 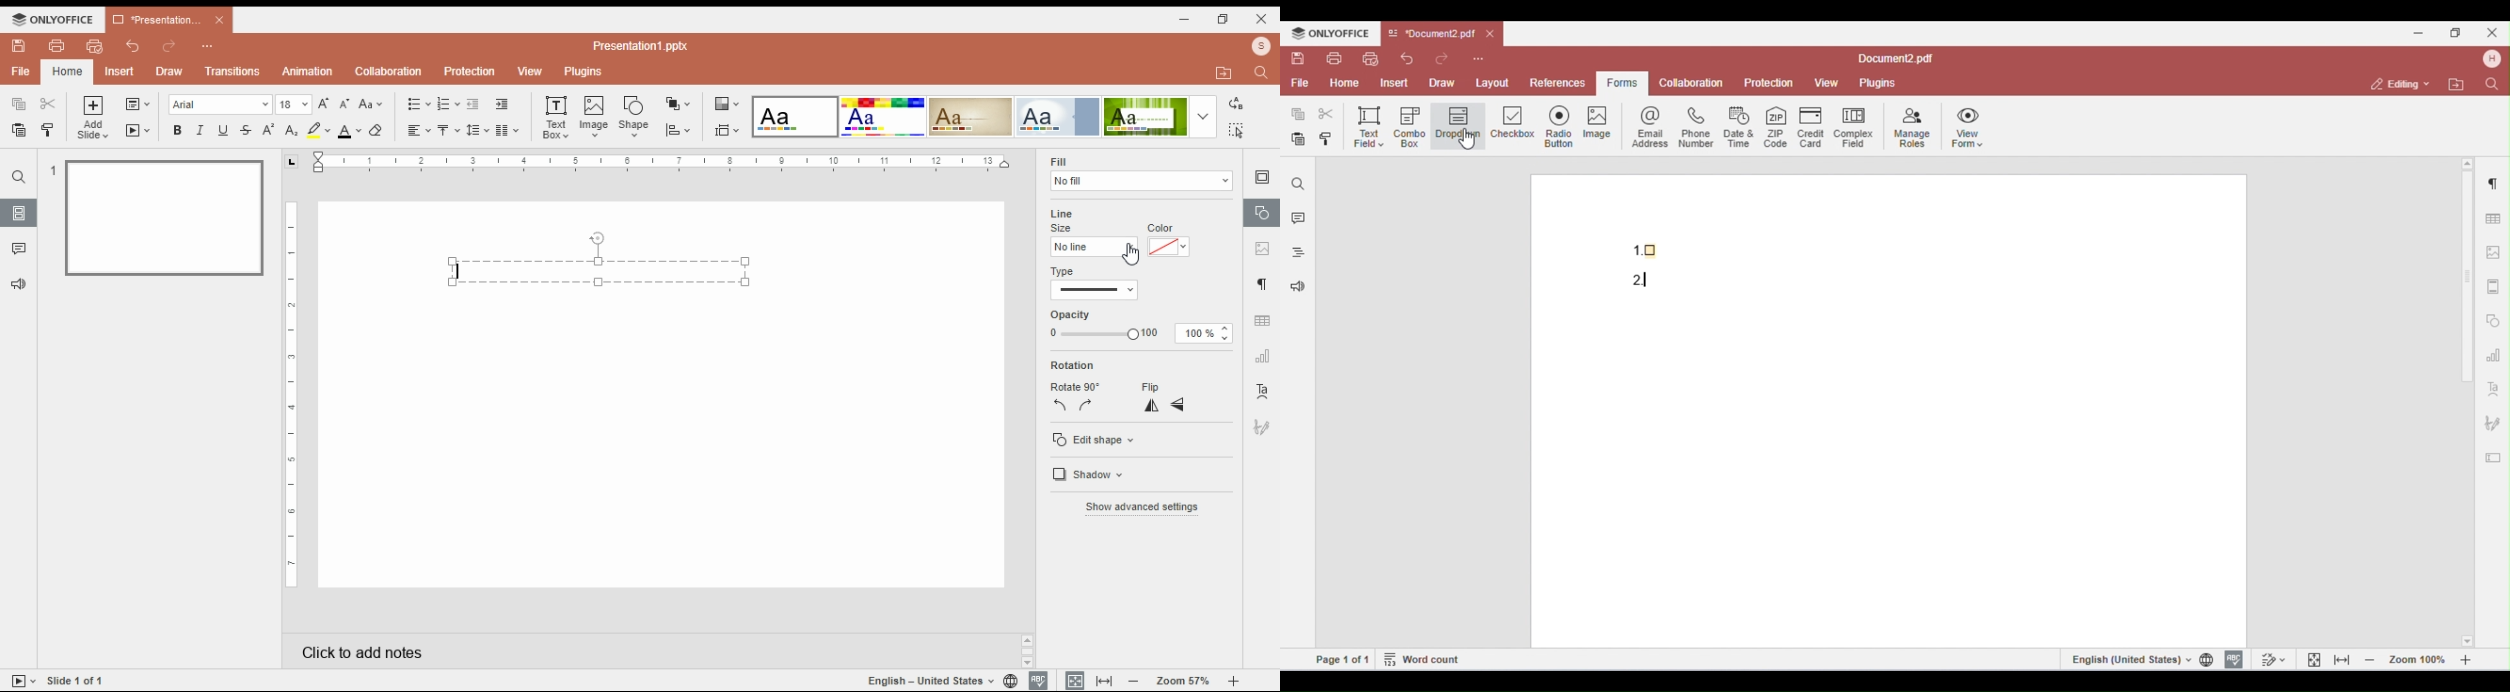 I want to click on vertical alignment, so click(x=448, y=131).